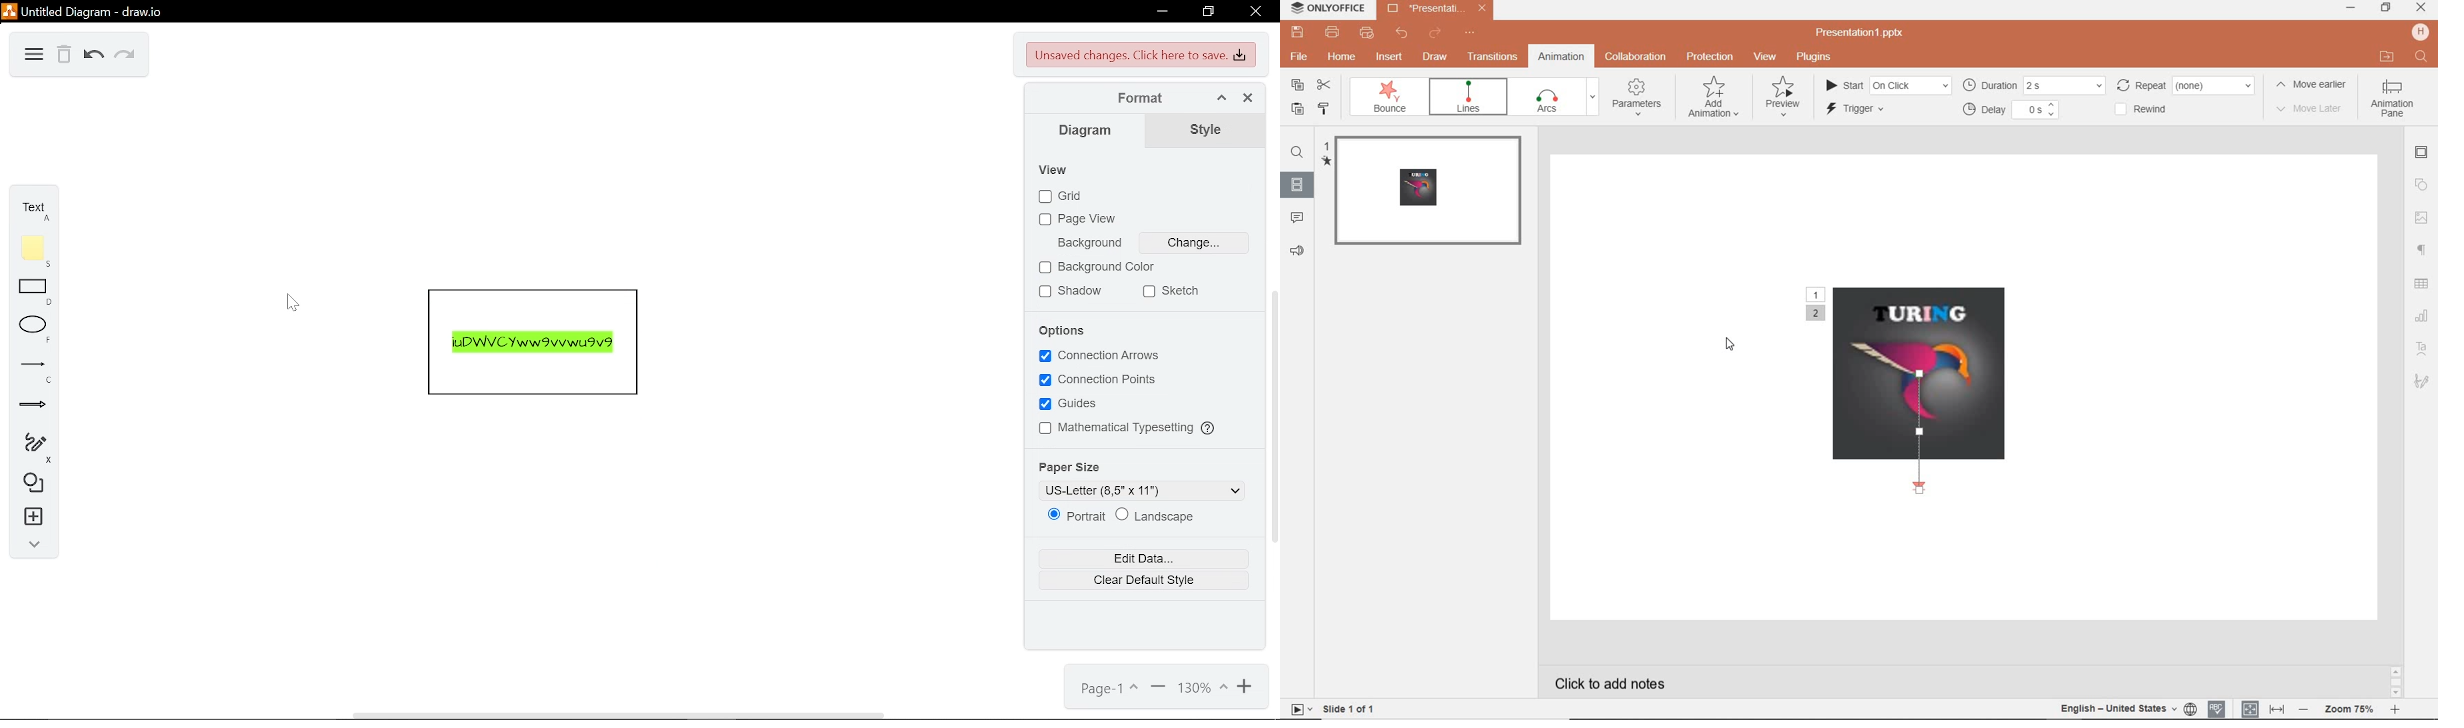  Describe the element at coordinates (1786, 97) in the screenshot. I see `preview` at that location.